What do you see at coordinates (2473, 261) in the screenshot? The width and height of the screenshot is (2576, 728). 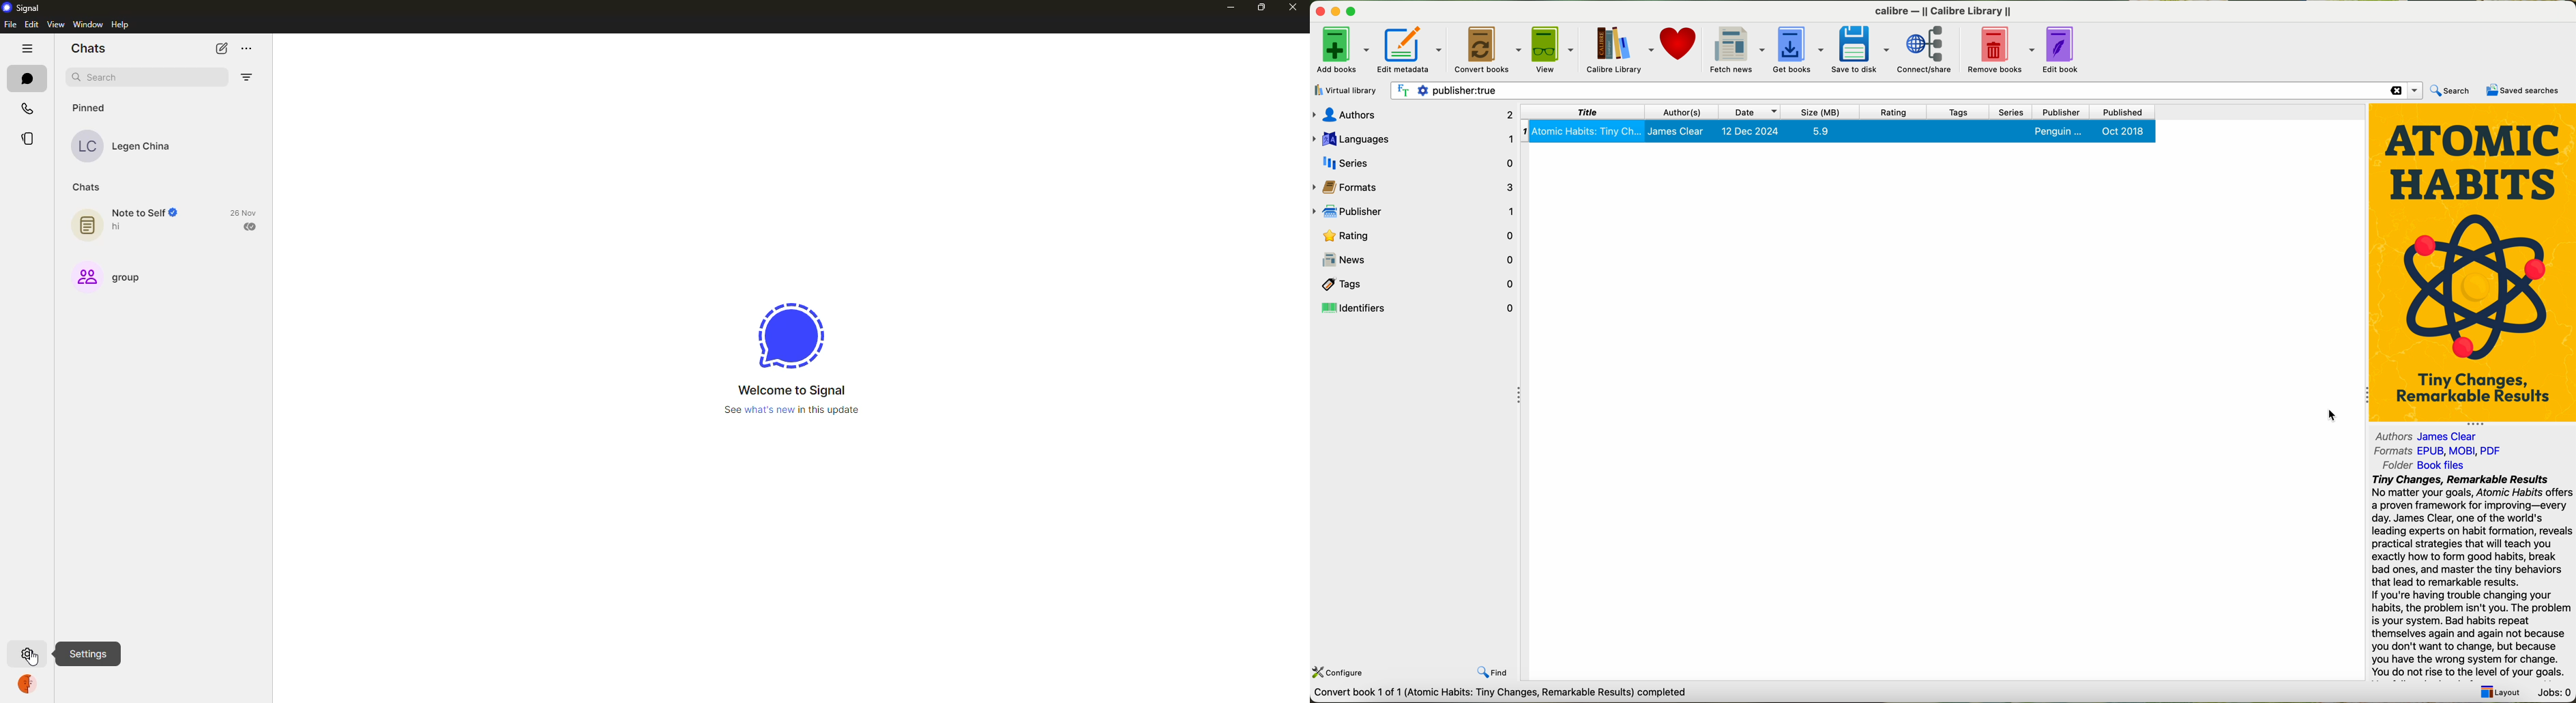 I see `new book cover` at bounding box center [2473, 261].